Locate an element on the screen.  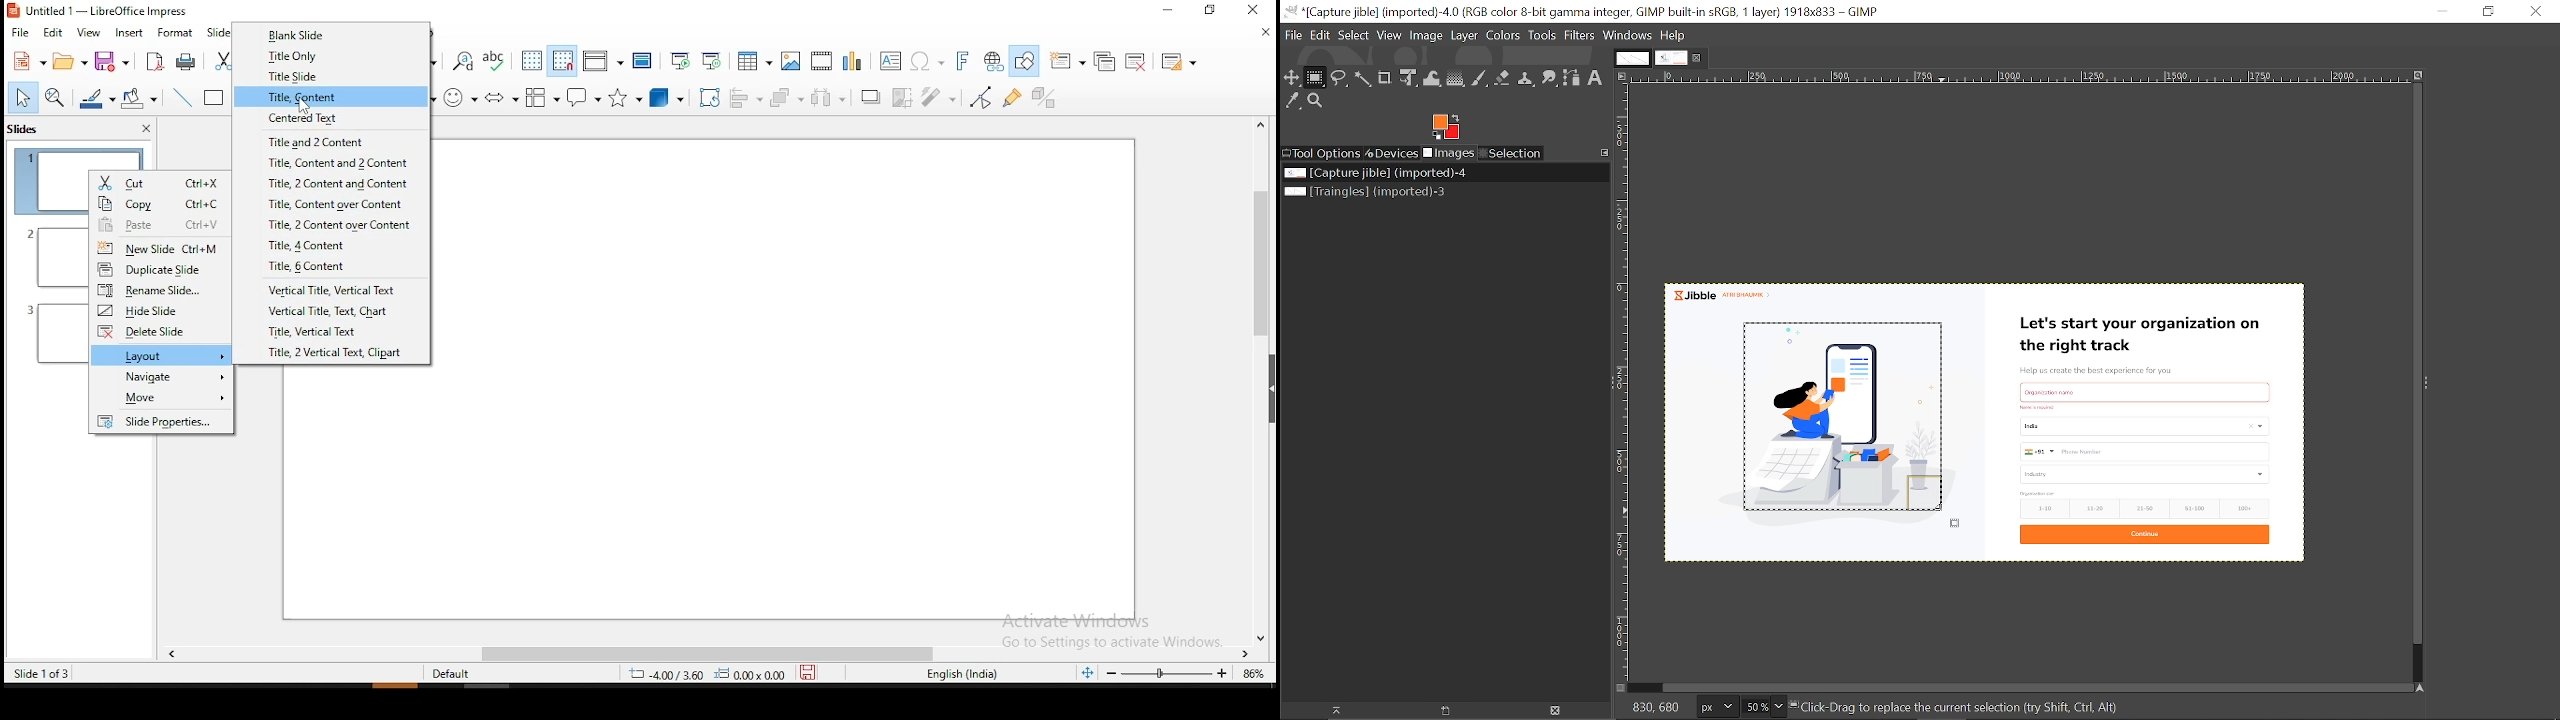
tables is located at coordinates (754, 61).